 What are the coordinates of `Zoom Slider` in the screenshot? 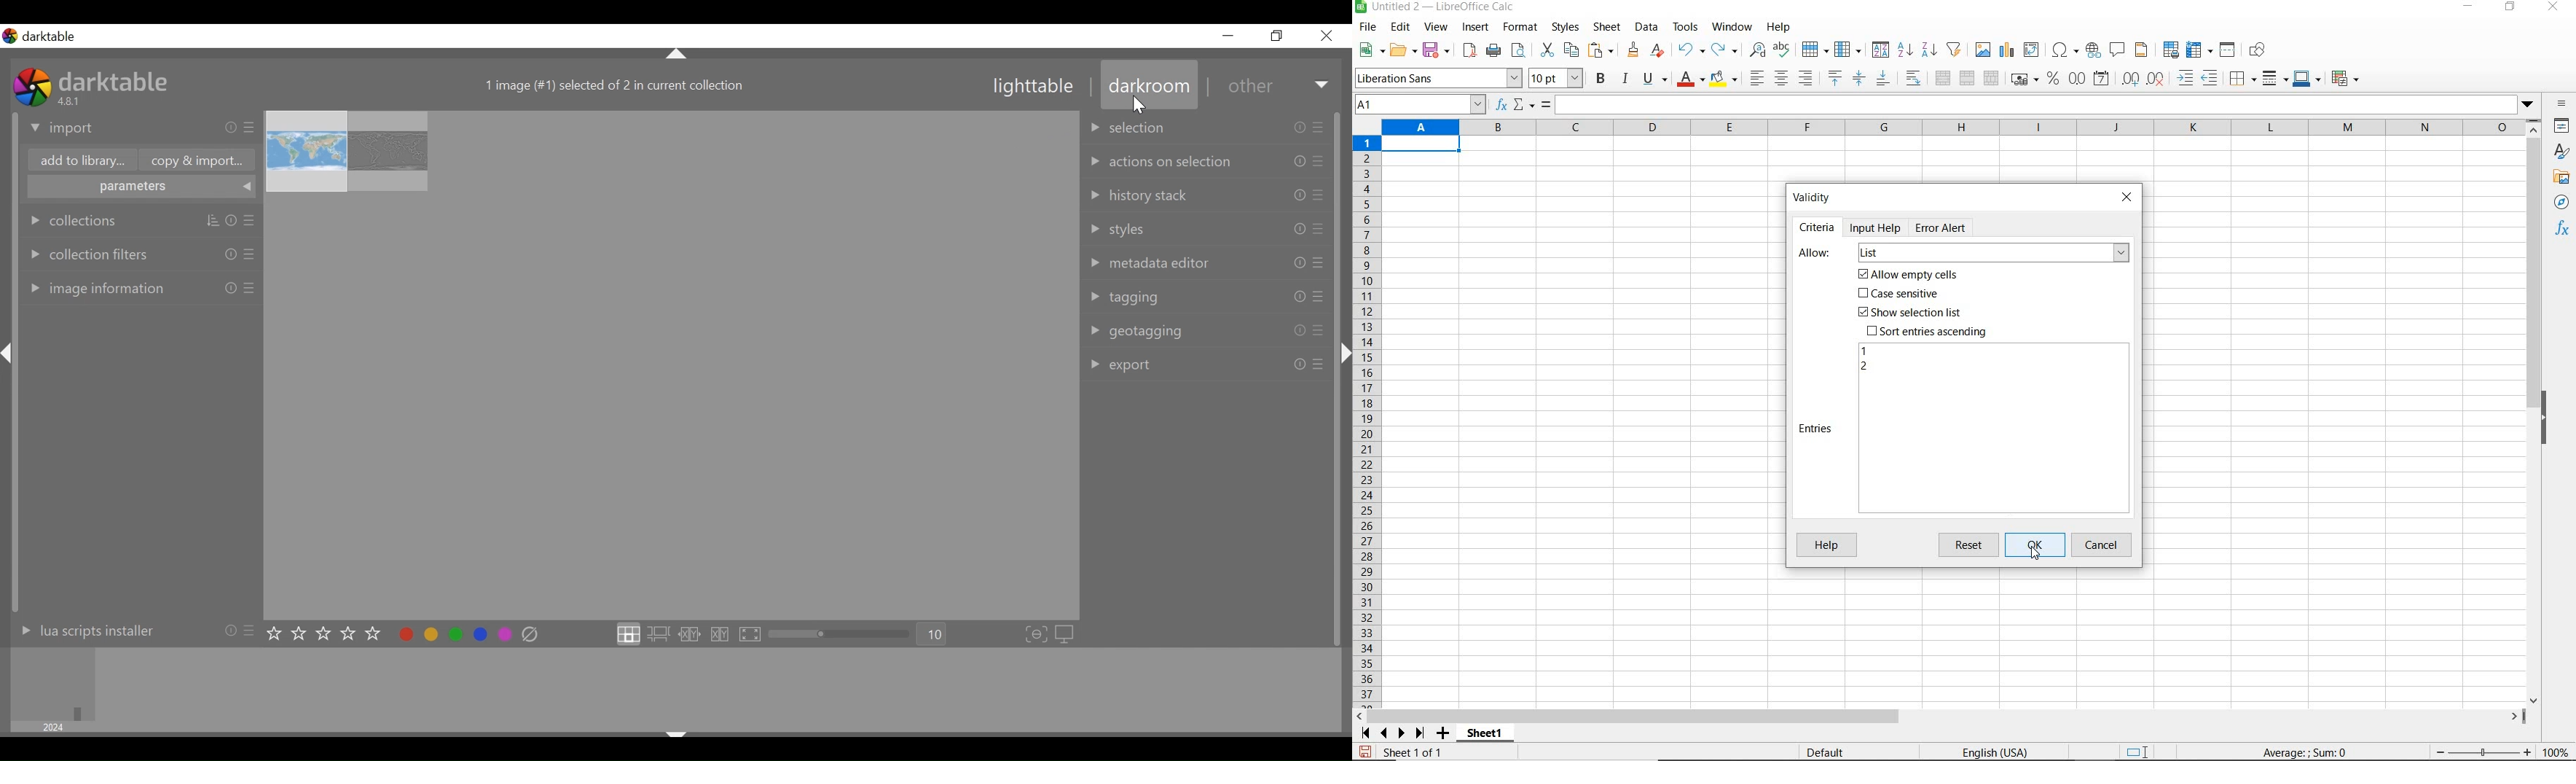 It's located at (842, 635).